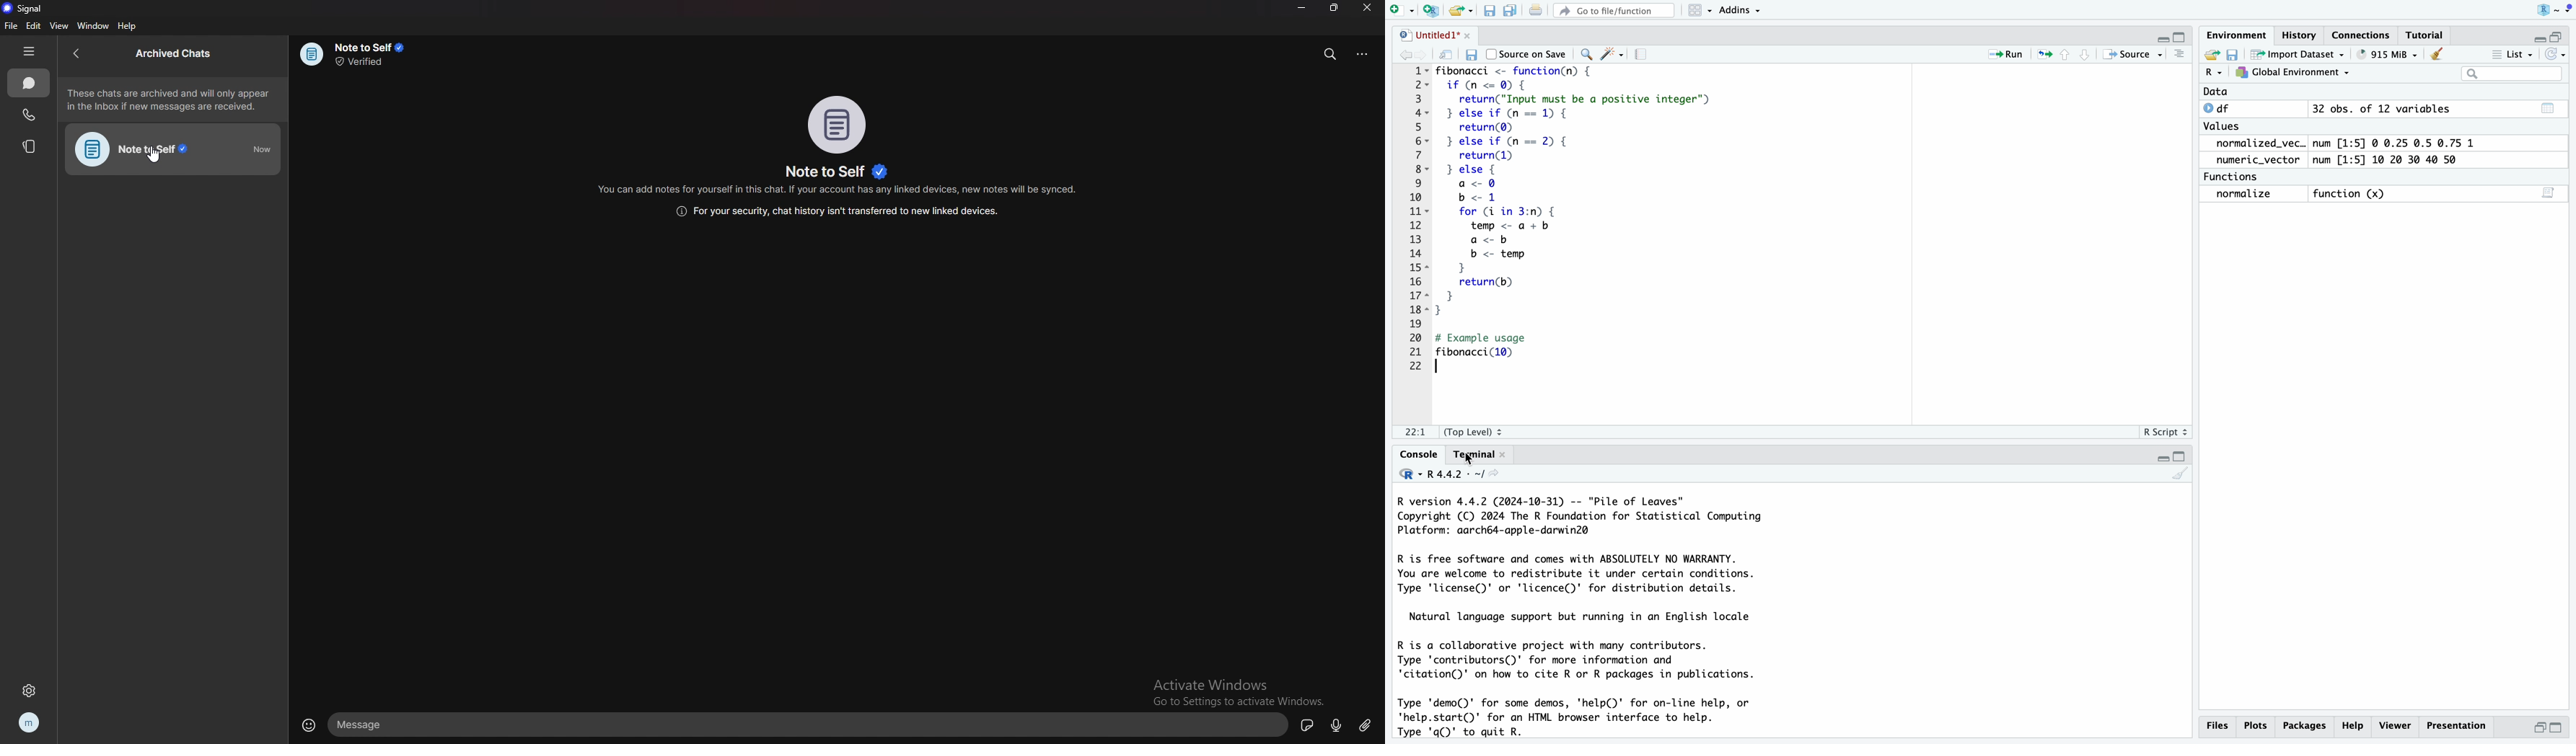  I want to click on fibonacci function, so click(1520, 72).